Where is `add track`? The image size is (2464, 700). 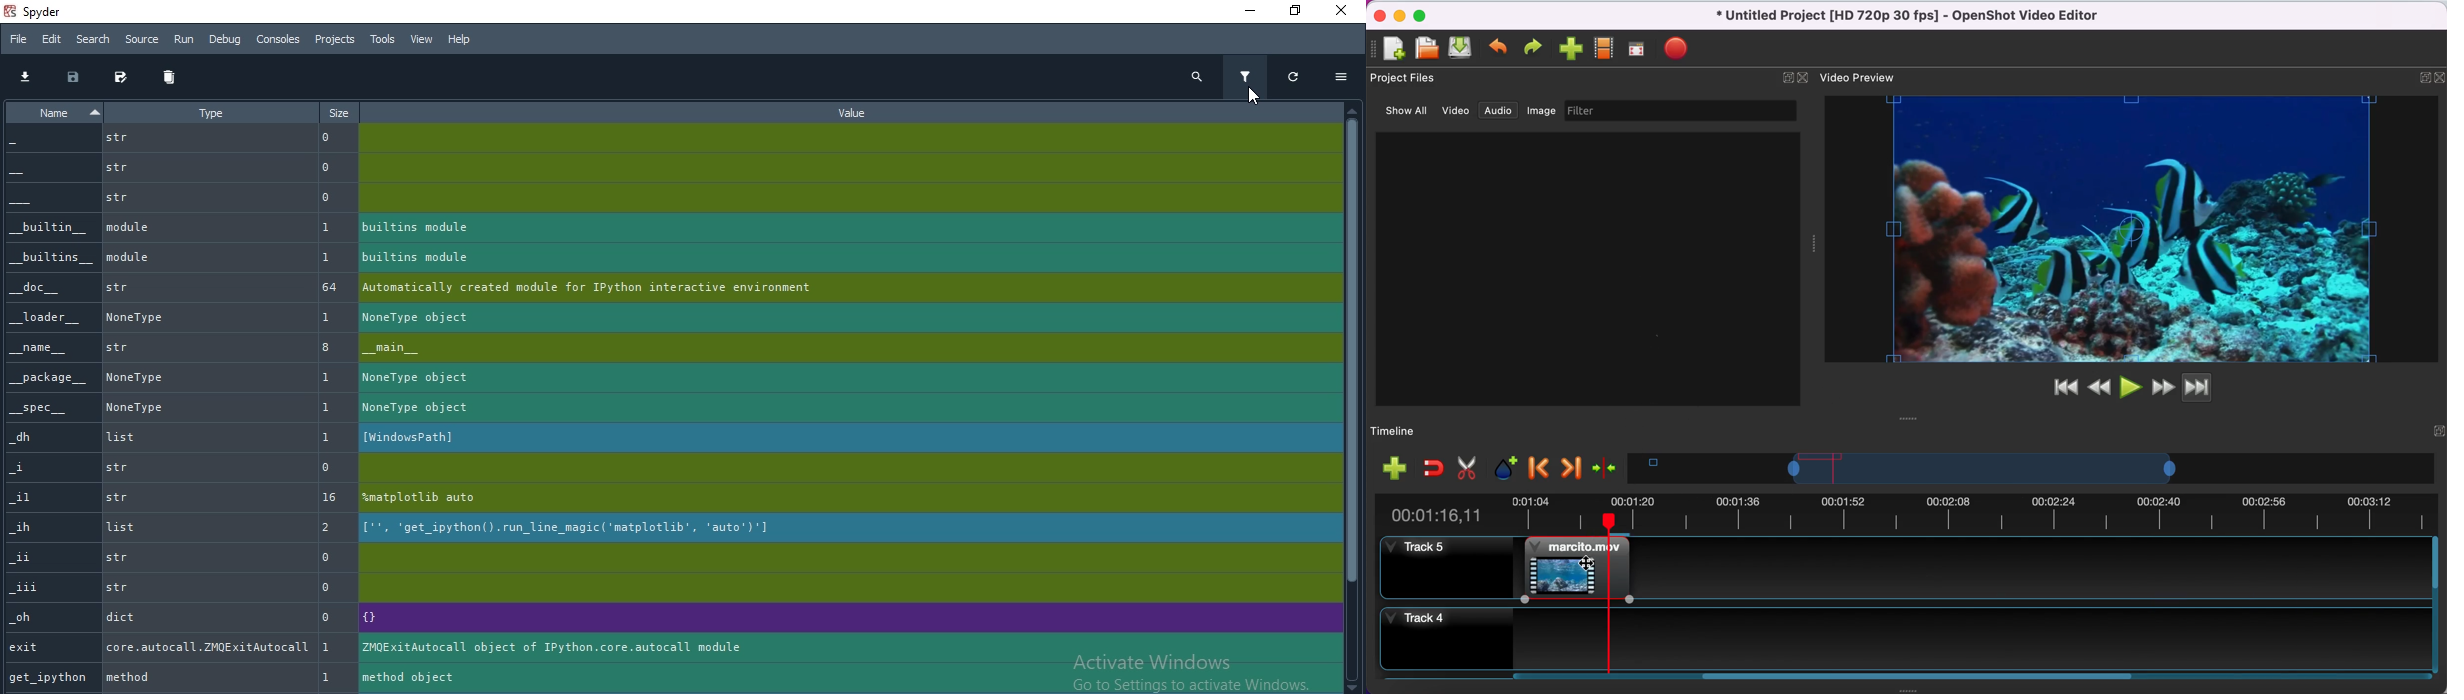
add track is located at coordinates (1395, 469).